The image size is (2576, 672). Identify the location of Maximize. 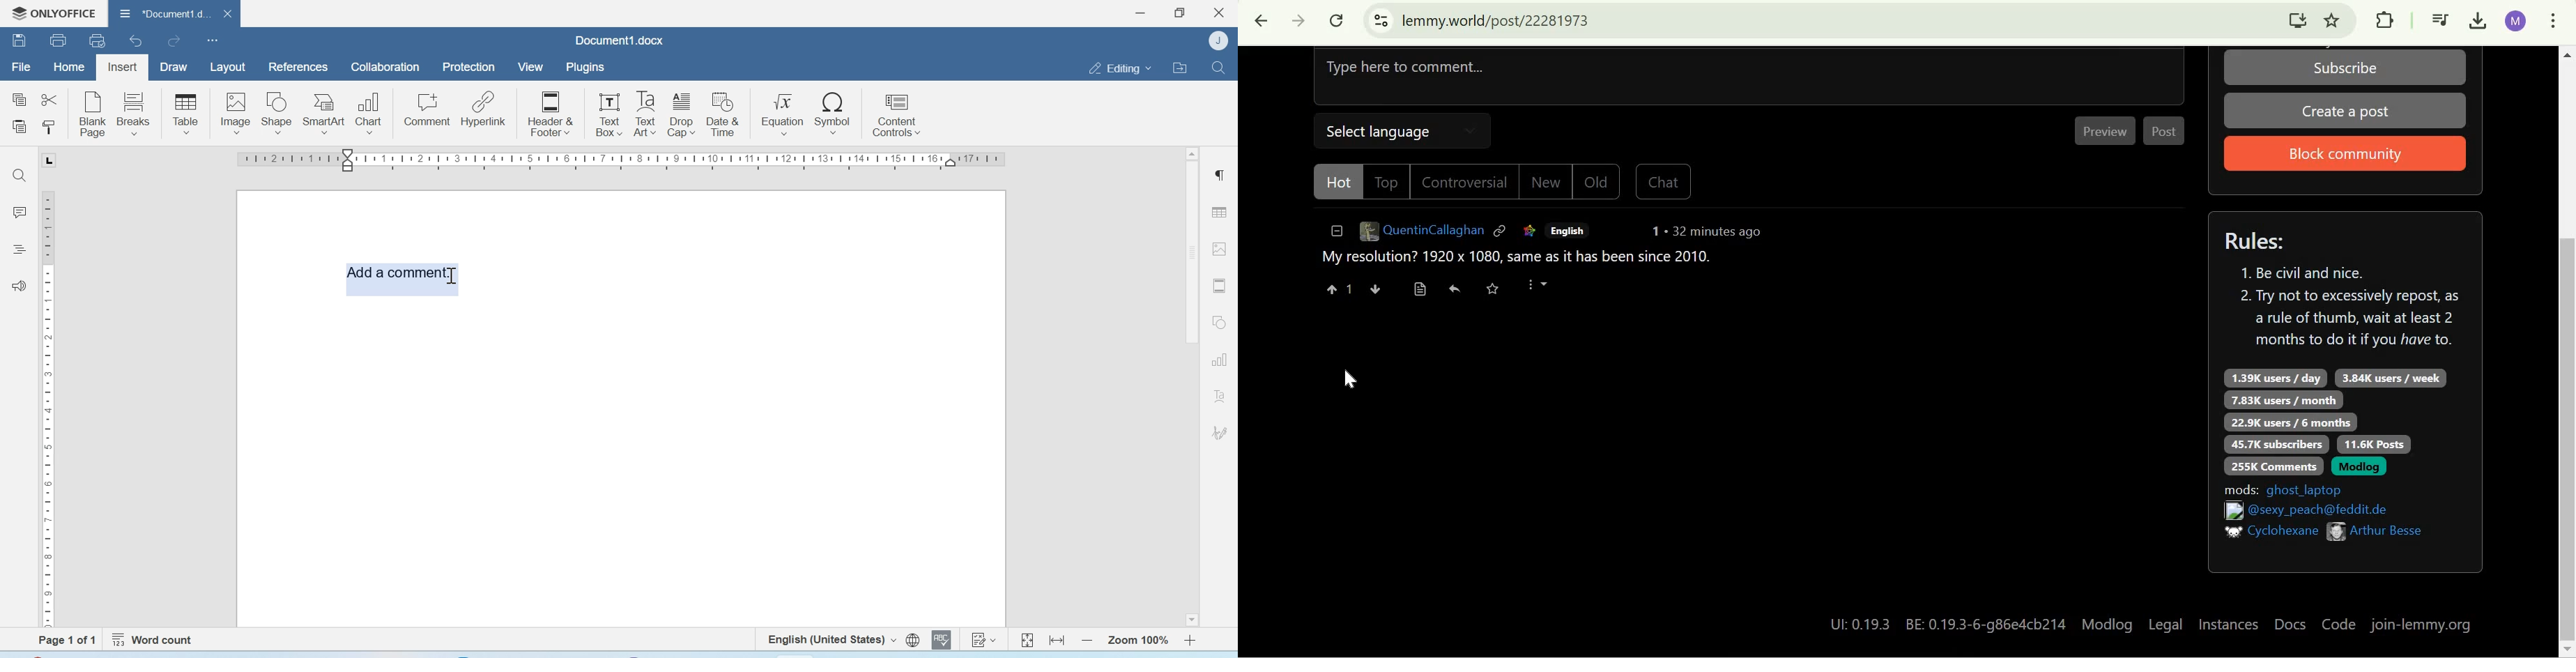
(1180, 13).